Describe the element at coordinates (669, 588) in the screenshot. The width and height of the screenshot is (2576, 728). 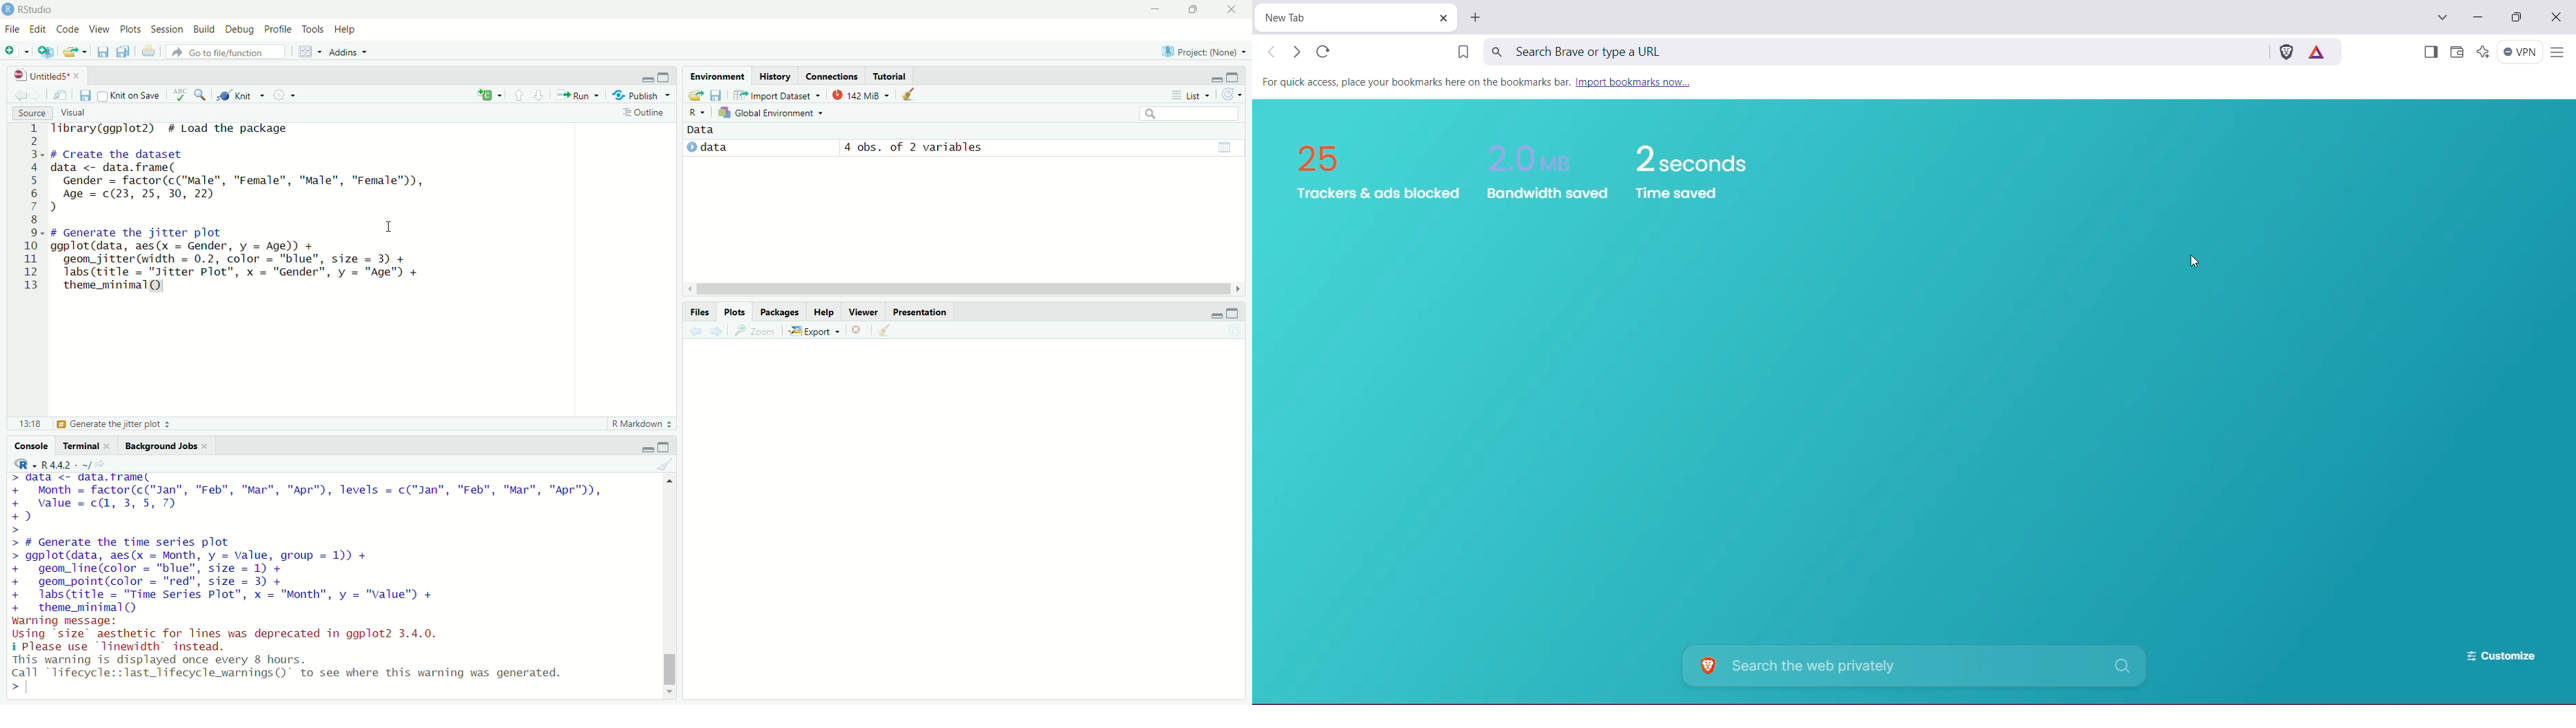
I see `scrollbar` at that location.